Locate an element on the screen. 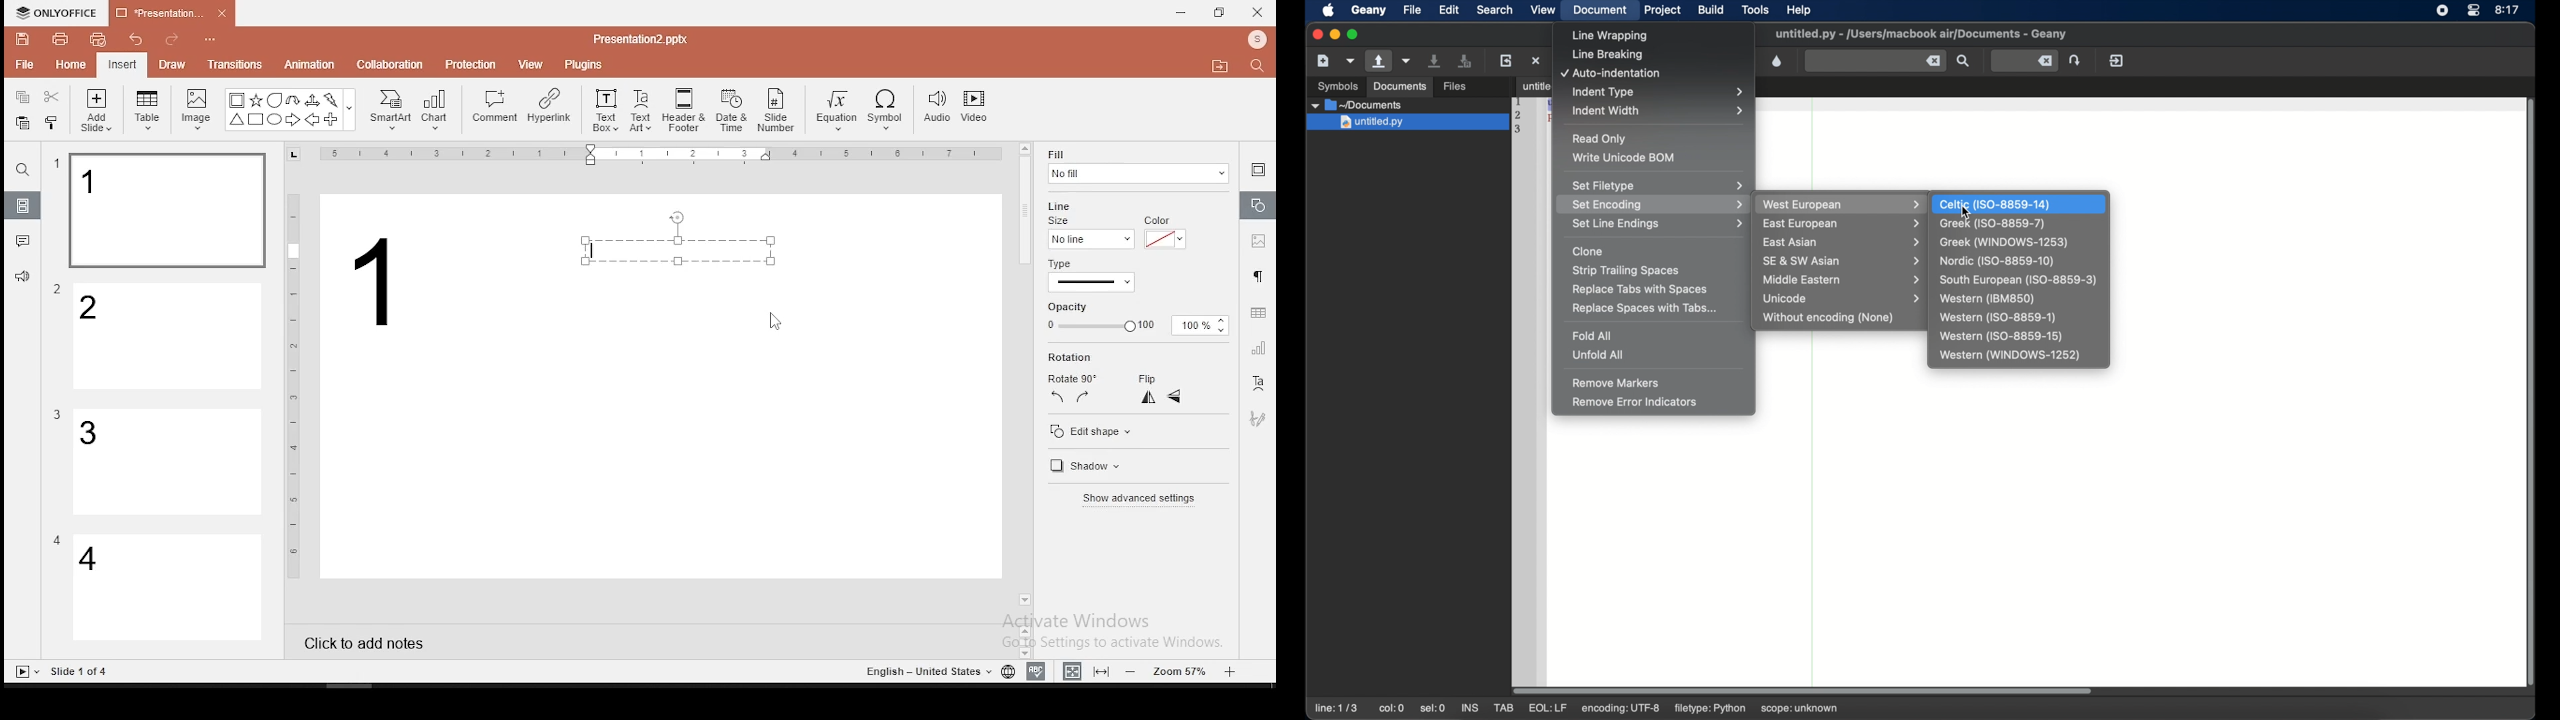   is located at coordinates (294, 384).